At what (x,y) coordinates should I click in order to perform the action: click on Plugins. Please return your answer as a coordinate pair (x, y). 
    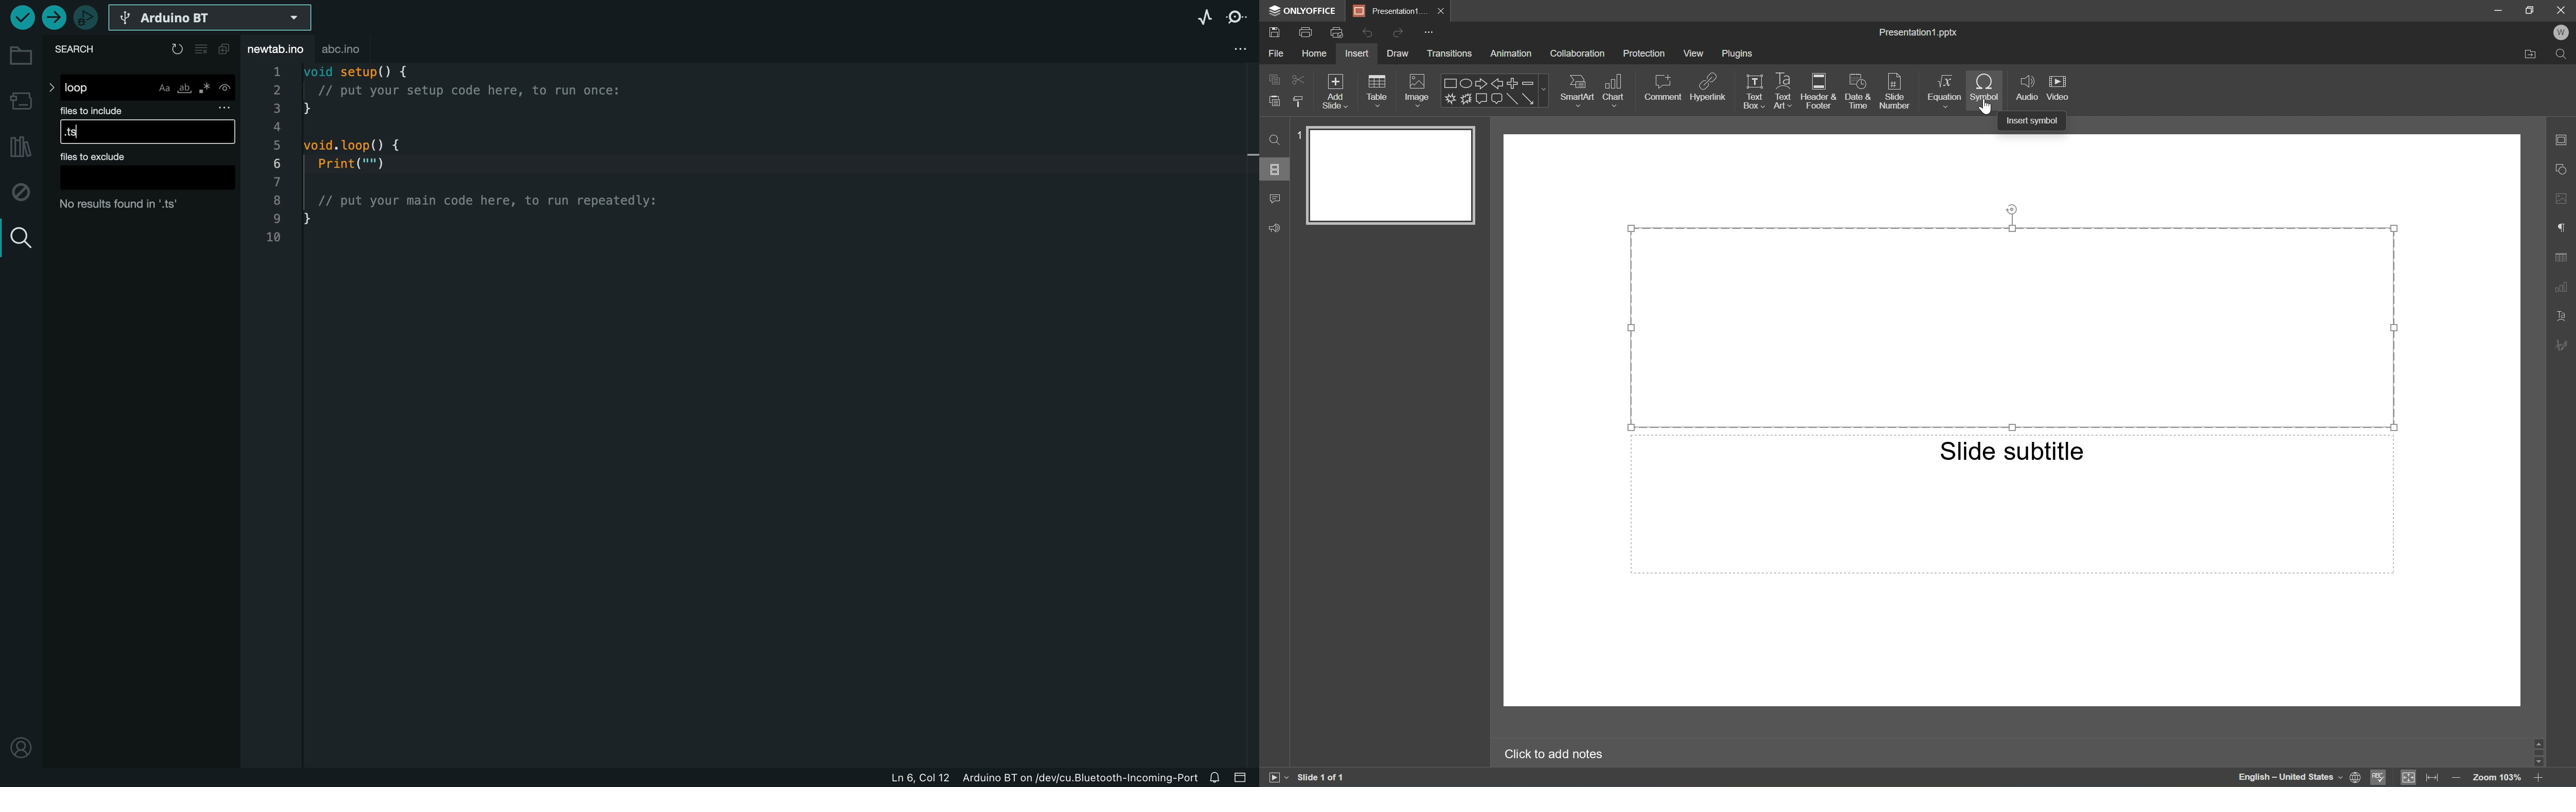
    Looking at the image, I should click on (1740, 53).